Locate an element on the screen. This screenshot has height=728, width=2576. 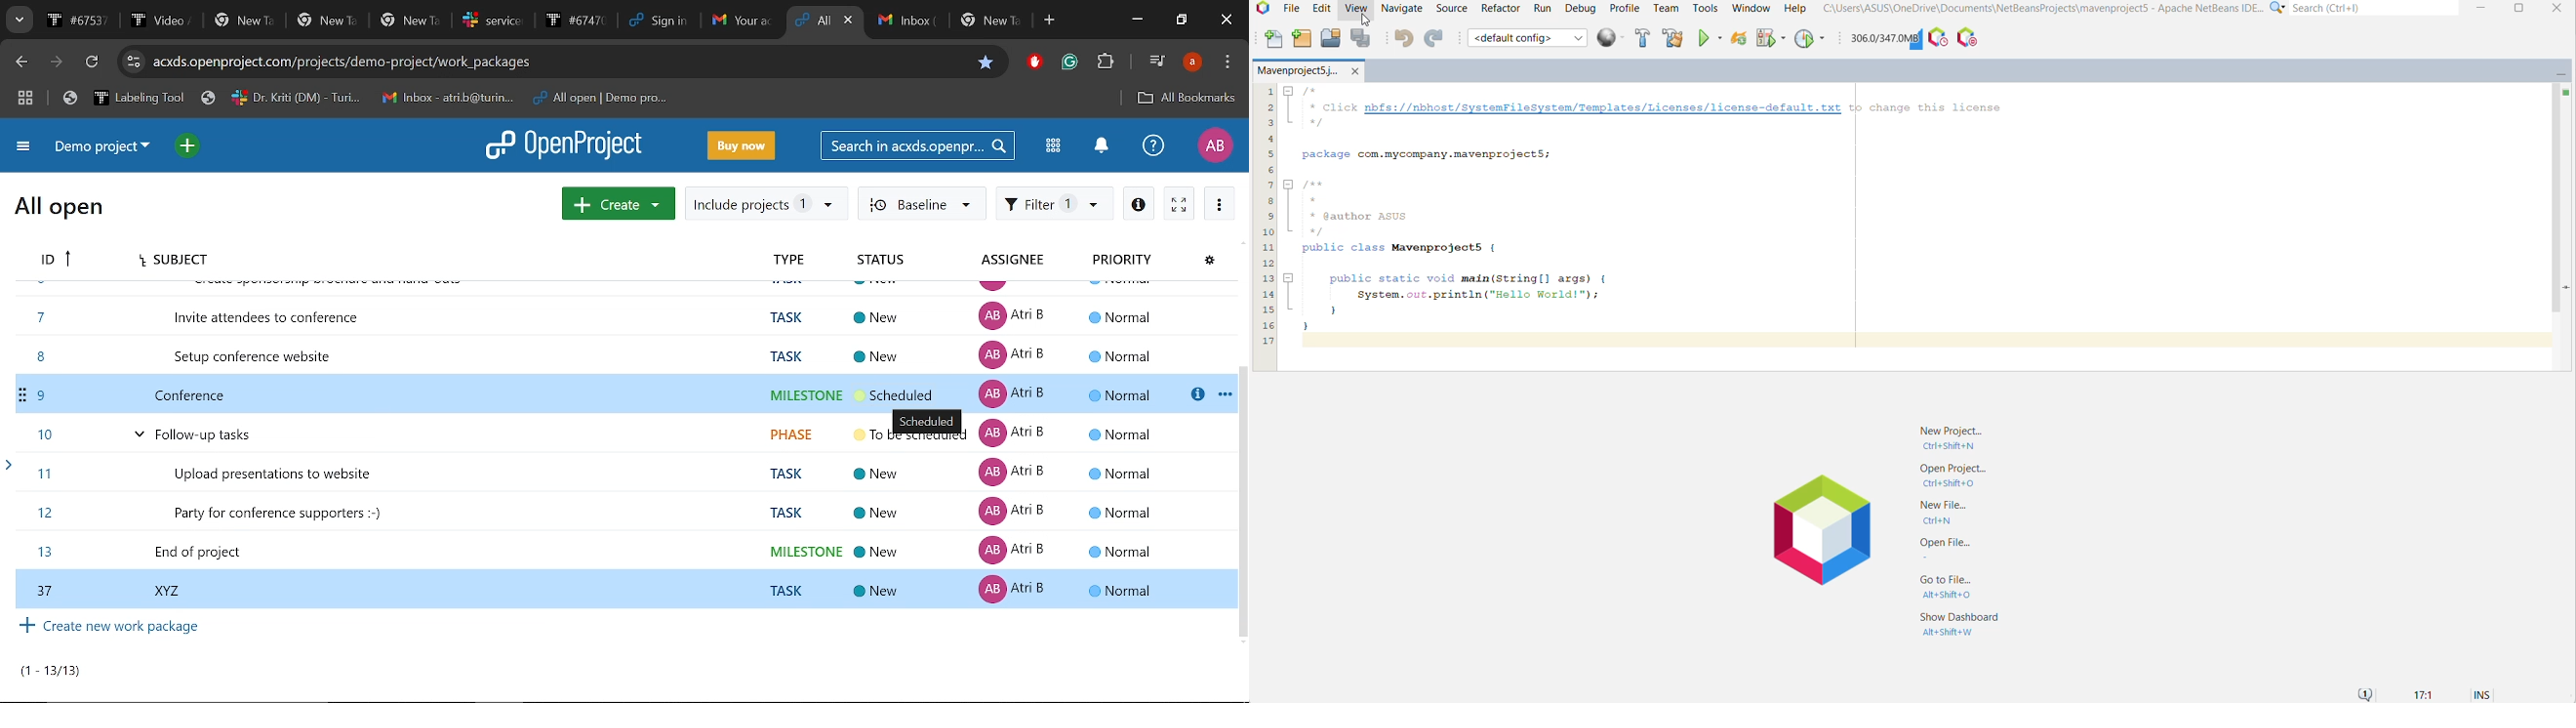
Notifications is located at coordinates (2377, 693).